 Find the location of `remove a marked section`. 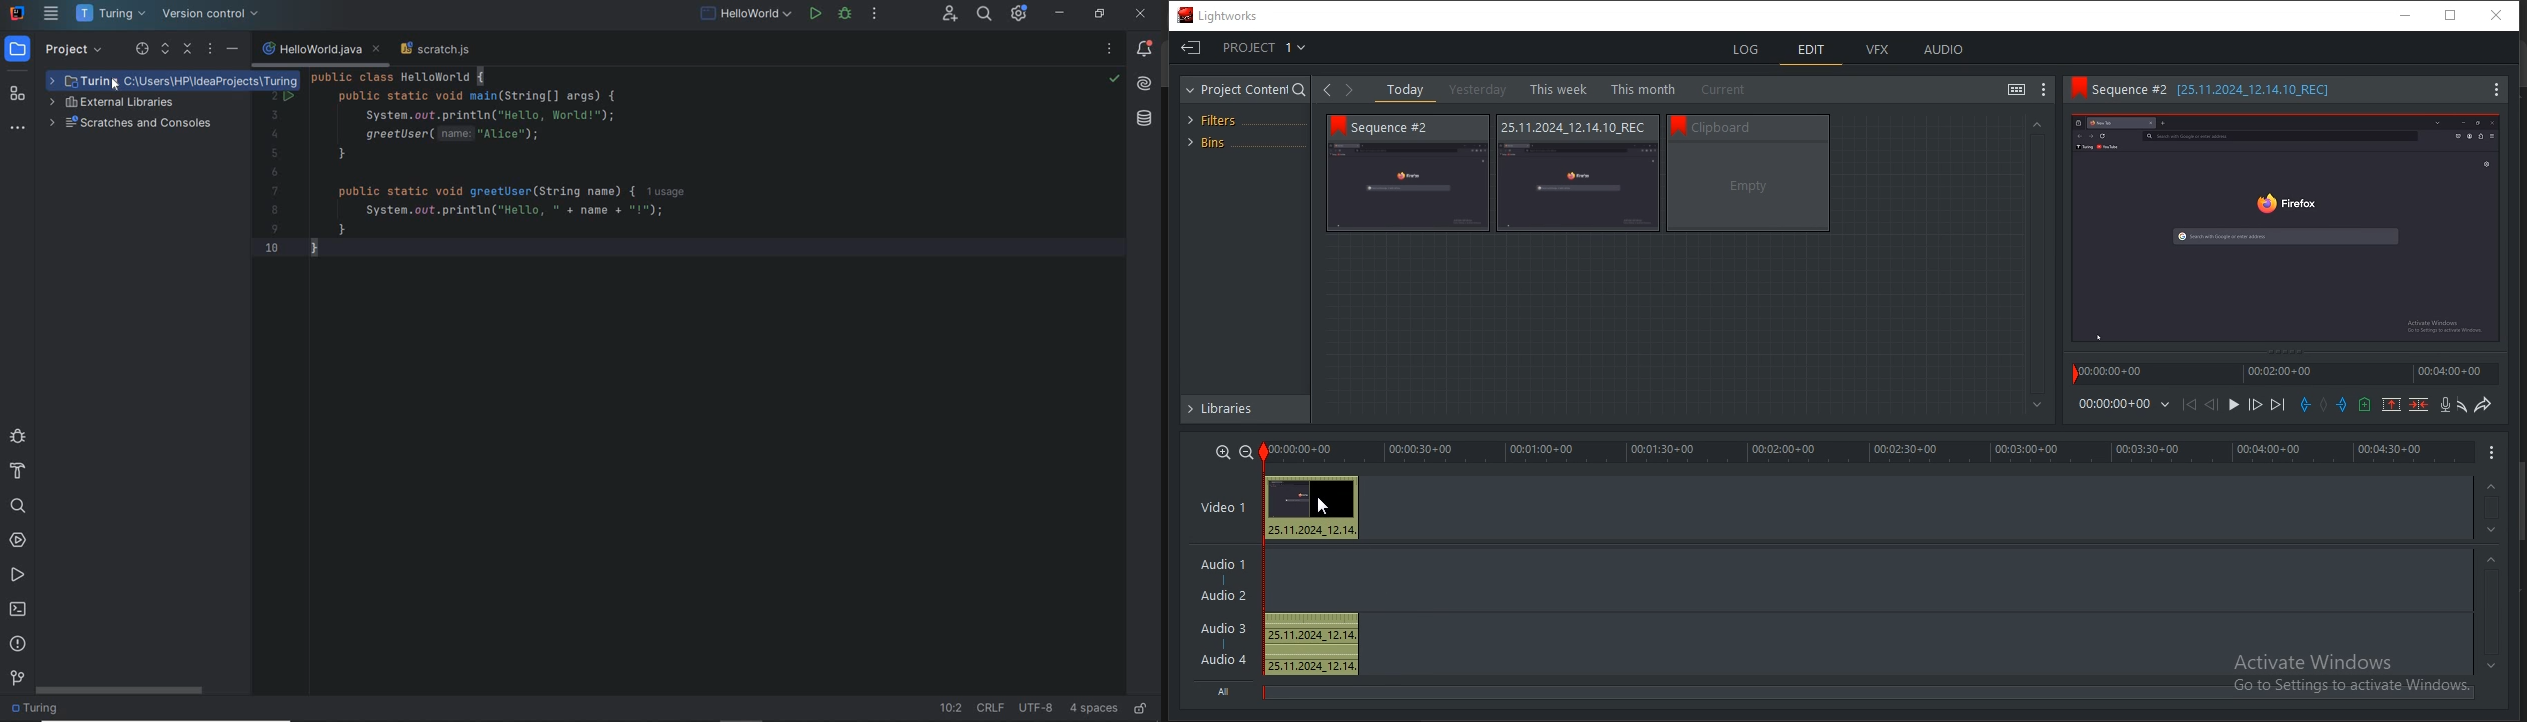

remove a marked section is located at coordinates (2392, 405).